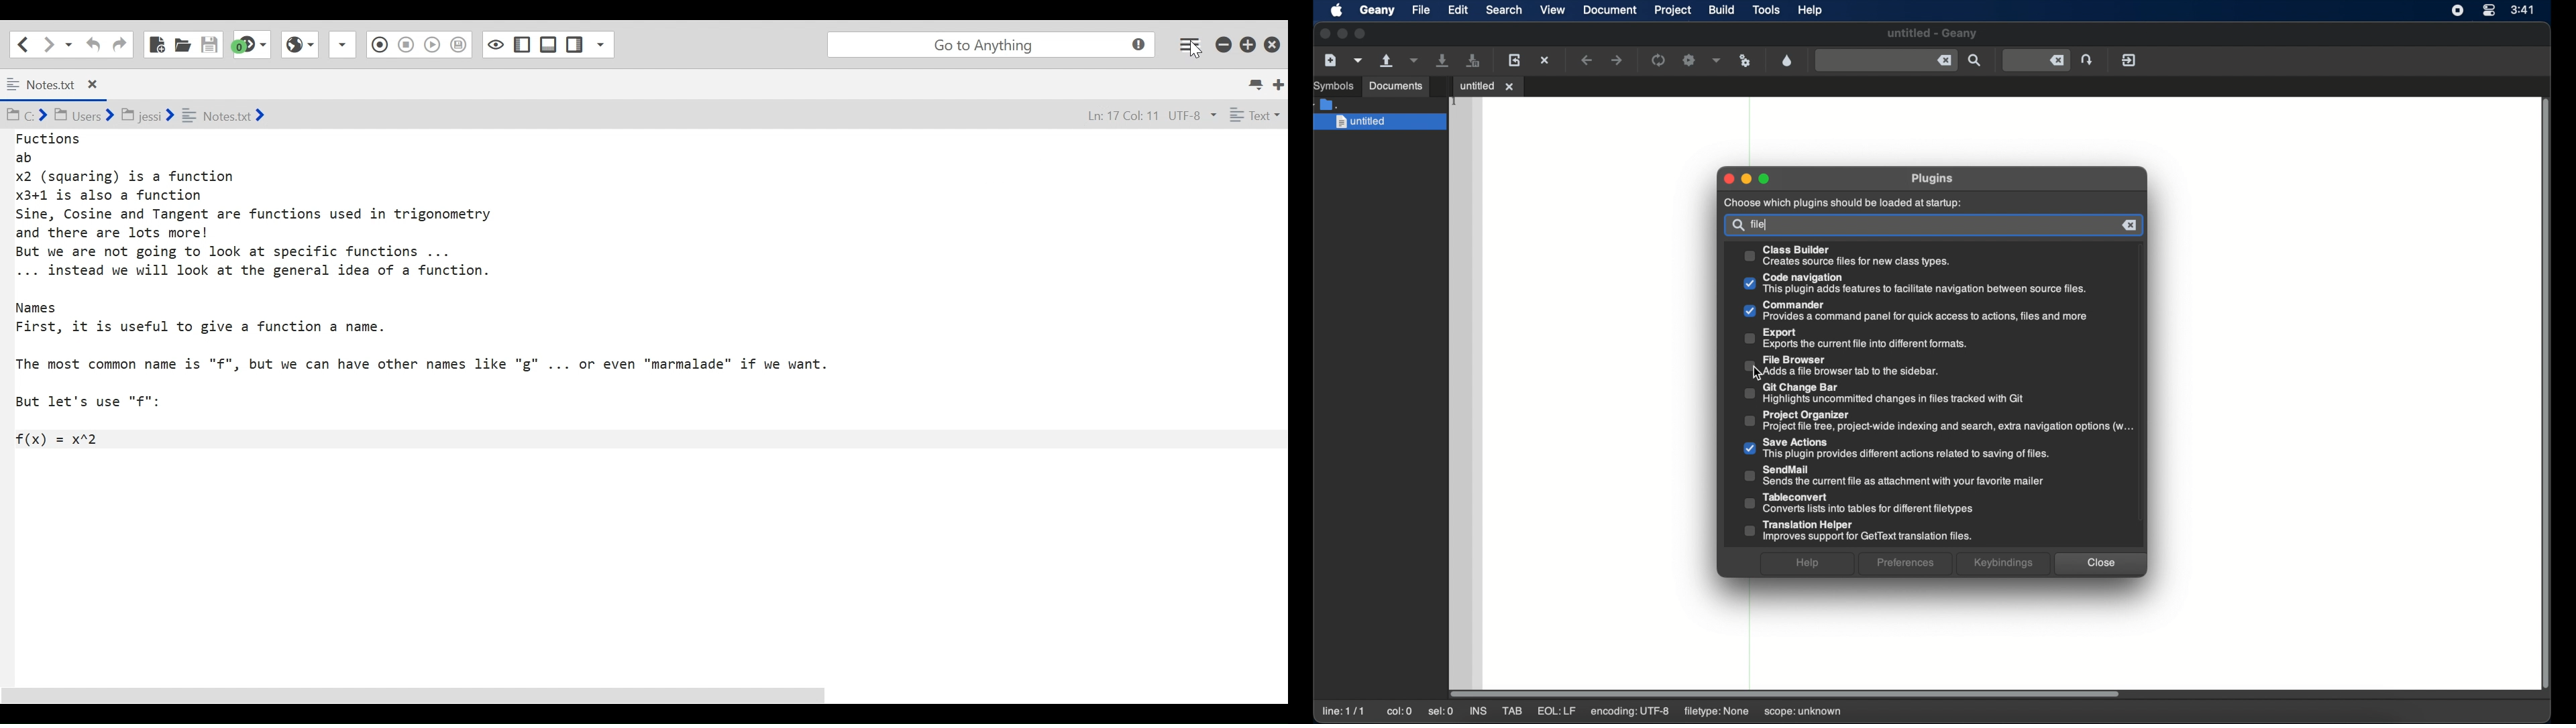 This screenshot has width=2576, height=728. I want to click on Save File, so click(211, 44).